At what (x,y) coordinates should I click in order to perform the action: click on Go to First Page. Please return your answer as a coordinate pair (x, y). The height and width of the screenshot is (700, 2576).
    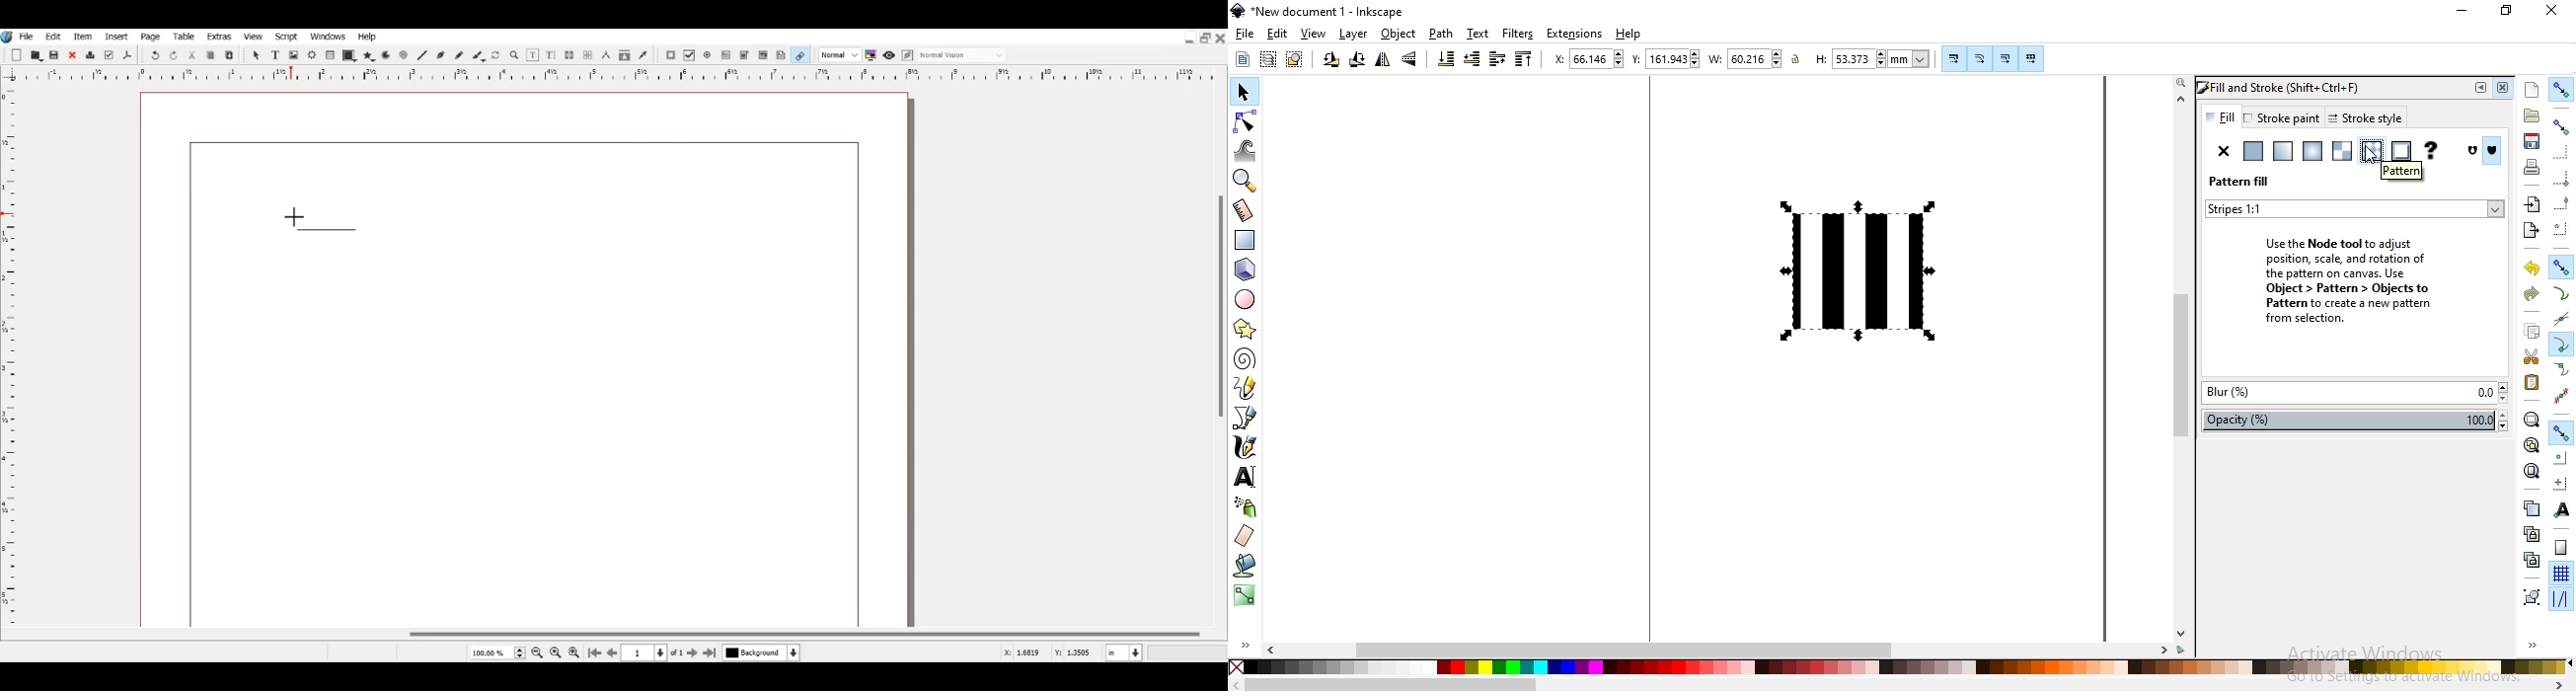
    Looking at the image, I should click on (595, 653).